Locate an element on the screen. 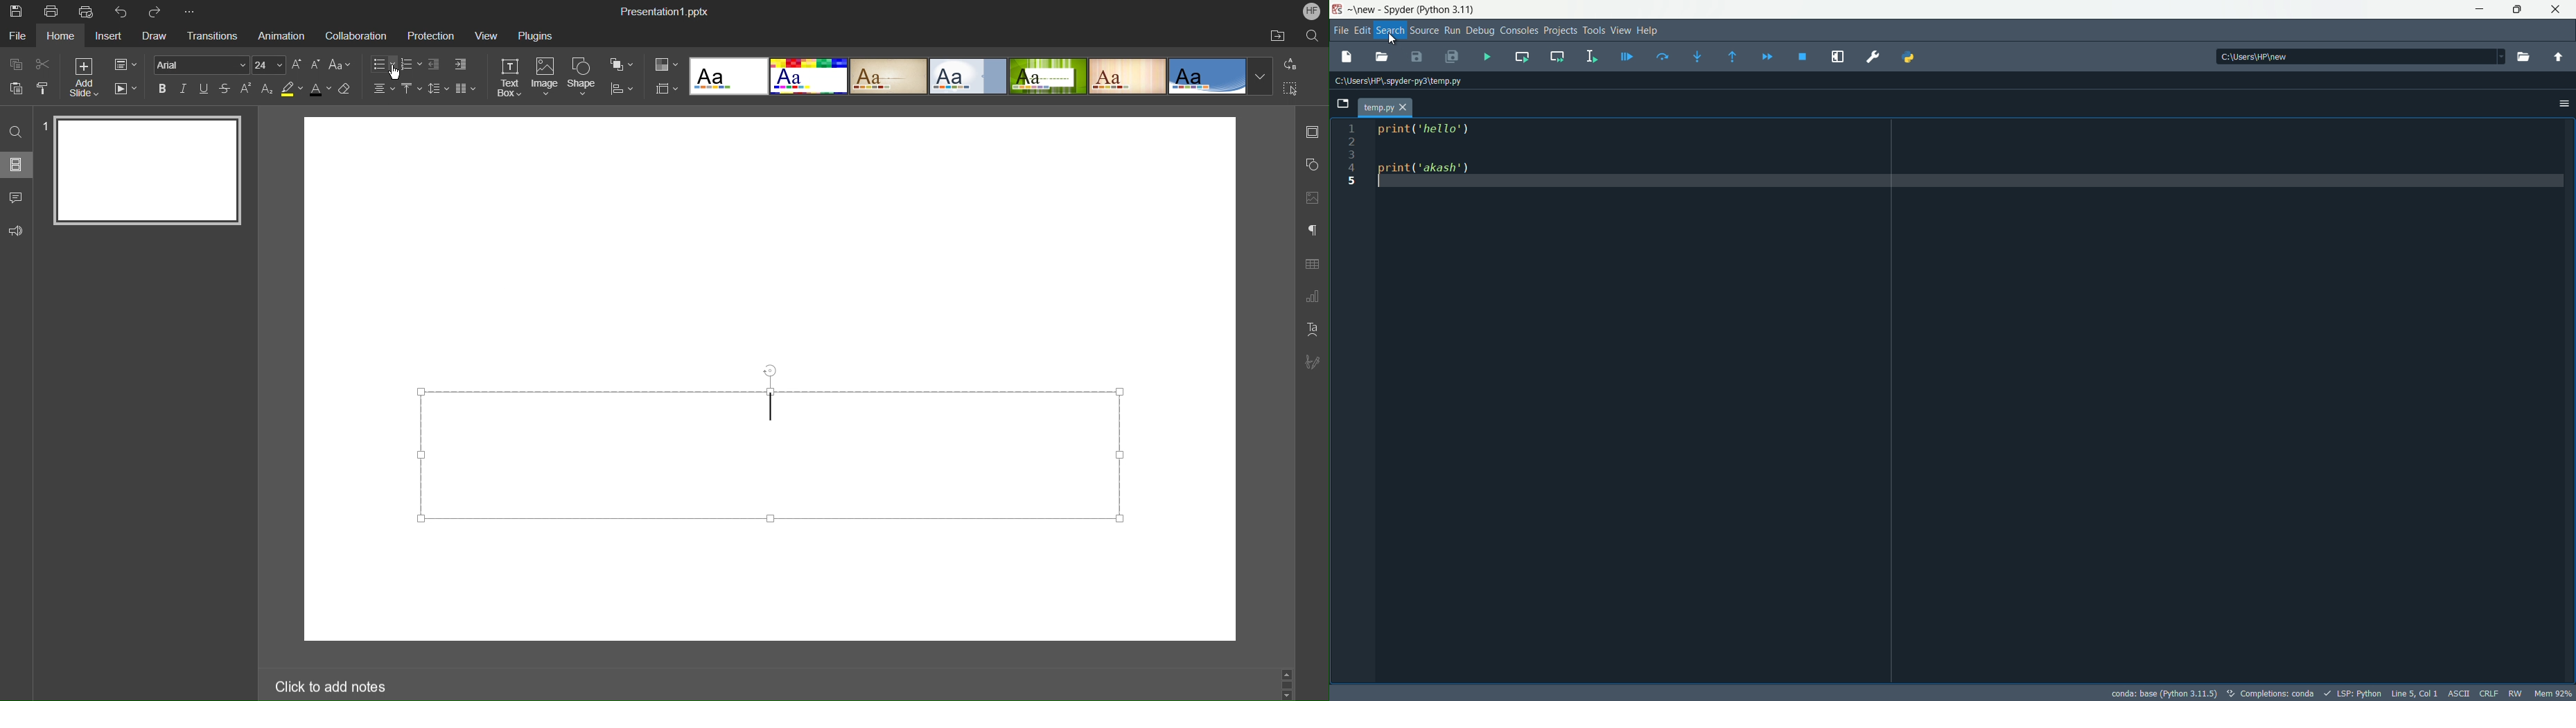 Image resolution: width=2576 pixels, height=728 pixels. cursor position is located at coordinates (2412, 693).